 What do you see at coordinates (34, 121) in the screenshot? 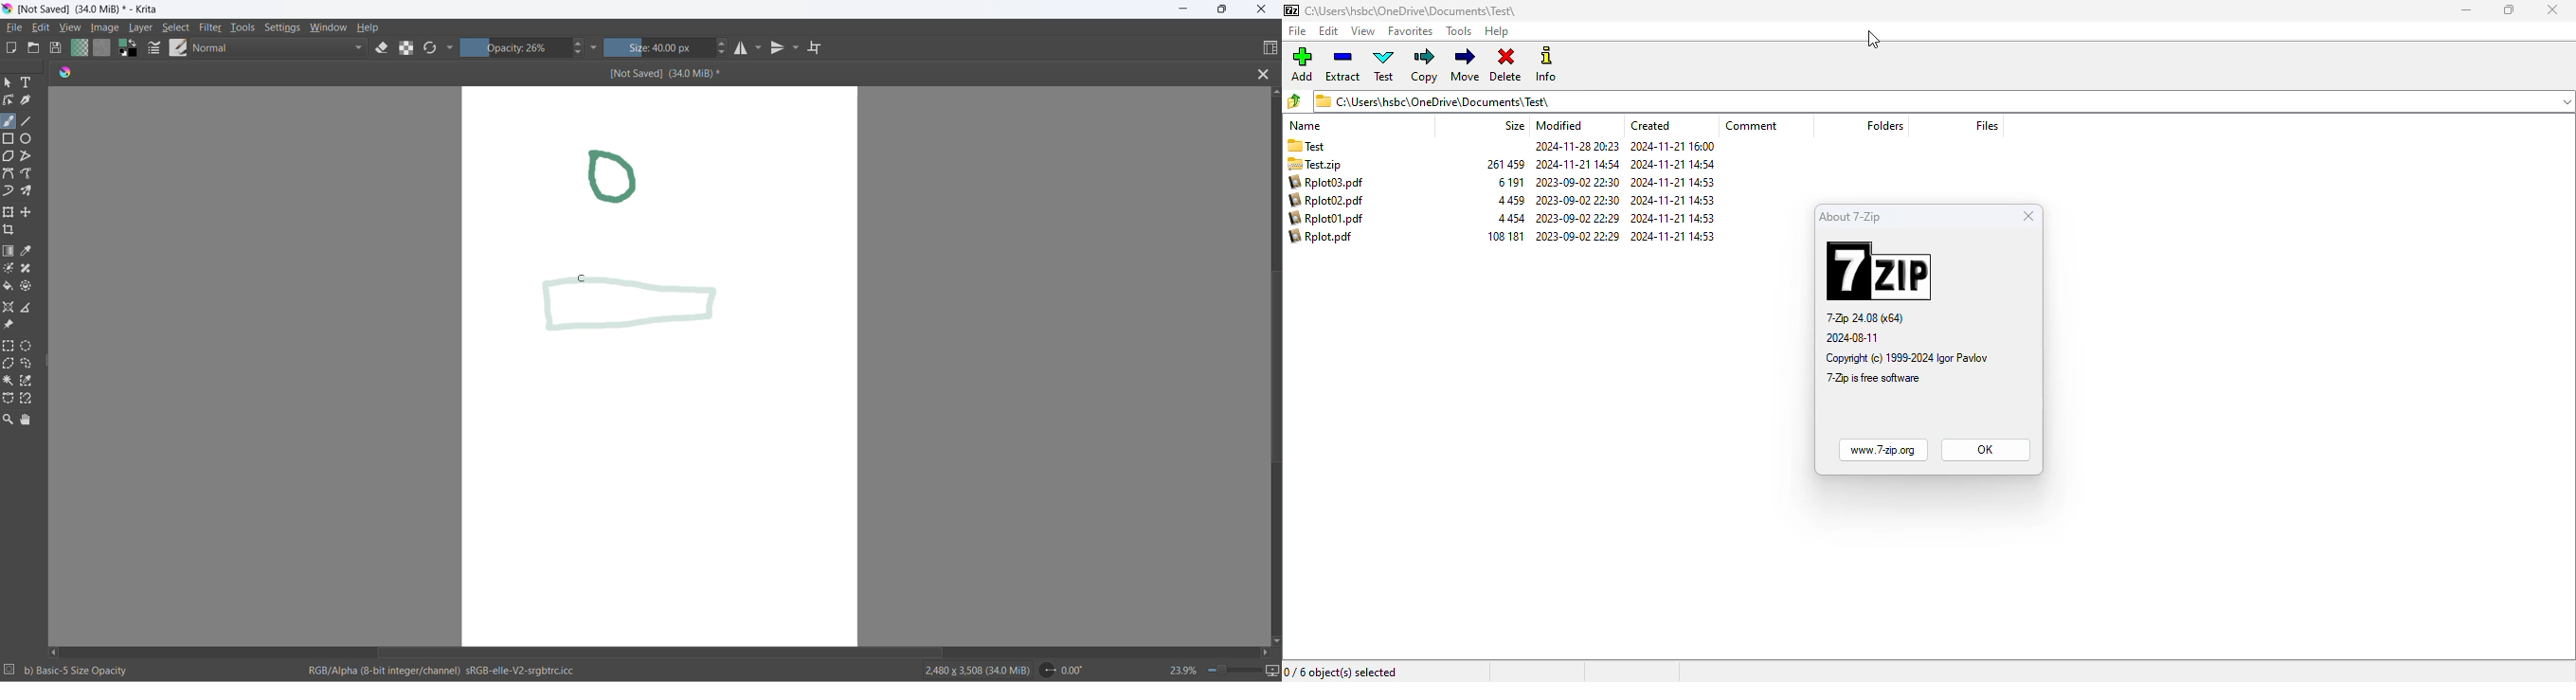
I see `line tool` at bounding box center [34, 121].